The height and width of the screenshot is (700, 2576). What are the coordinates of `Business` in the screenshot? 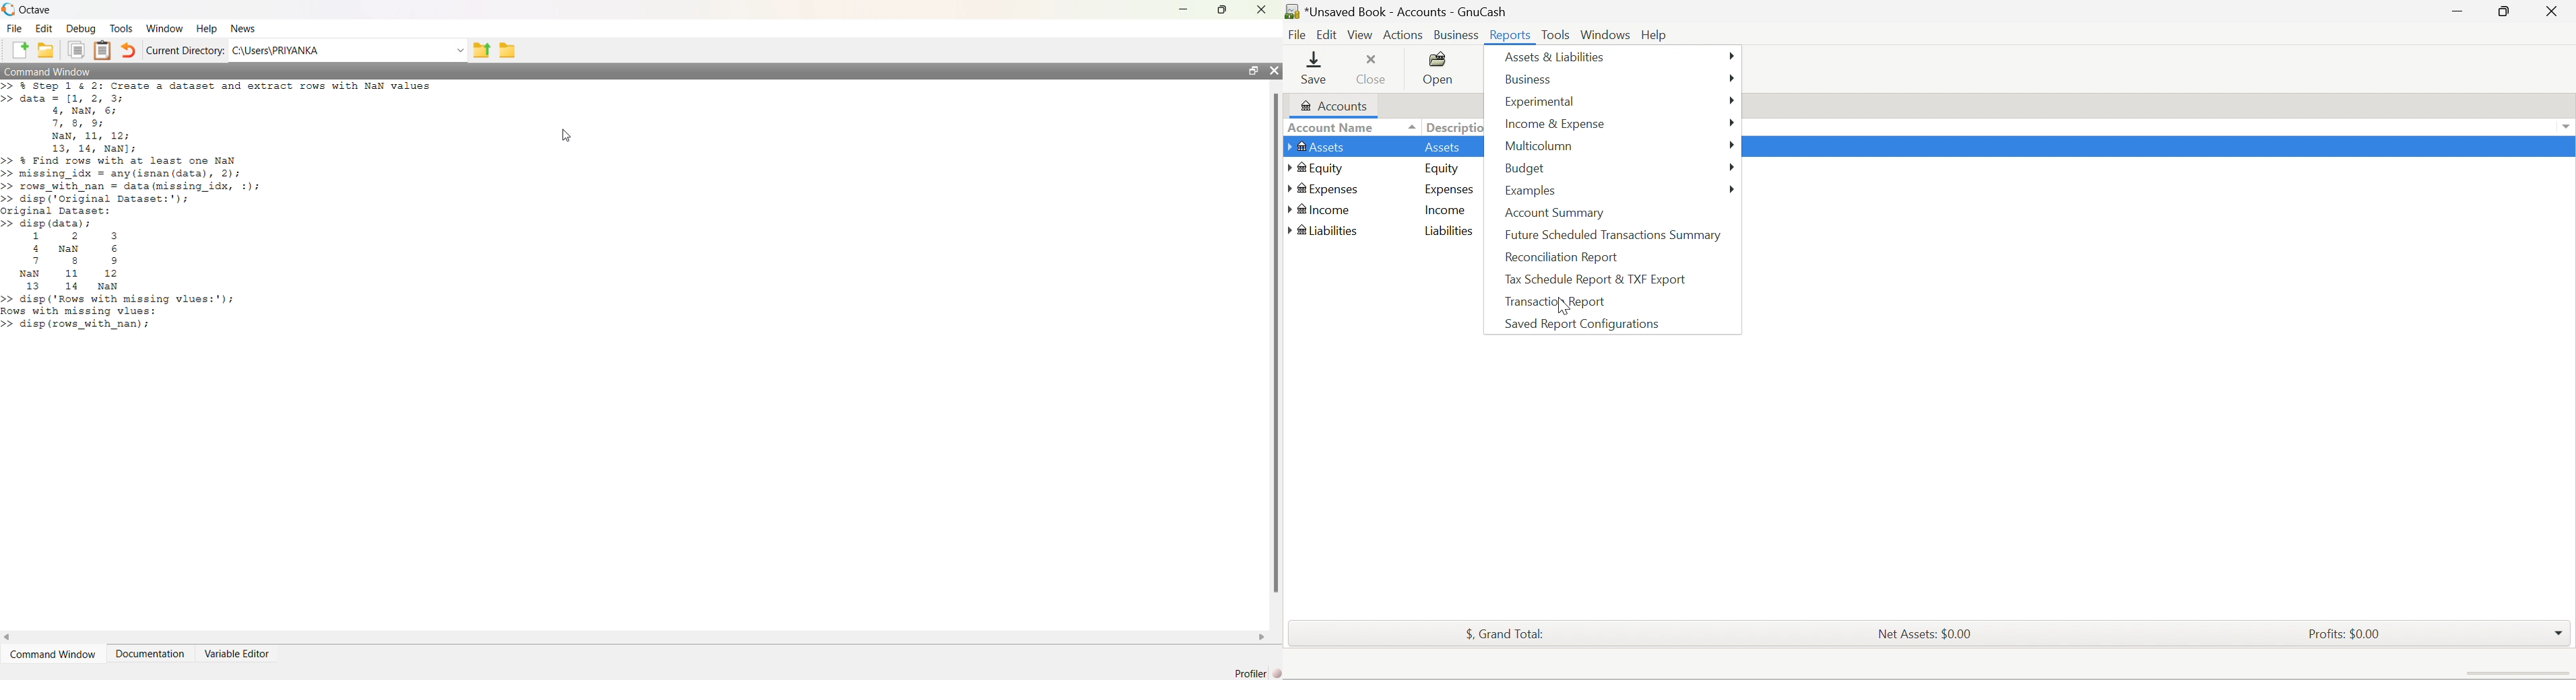 It's located at (1535, 80).